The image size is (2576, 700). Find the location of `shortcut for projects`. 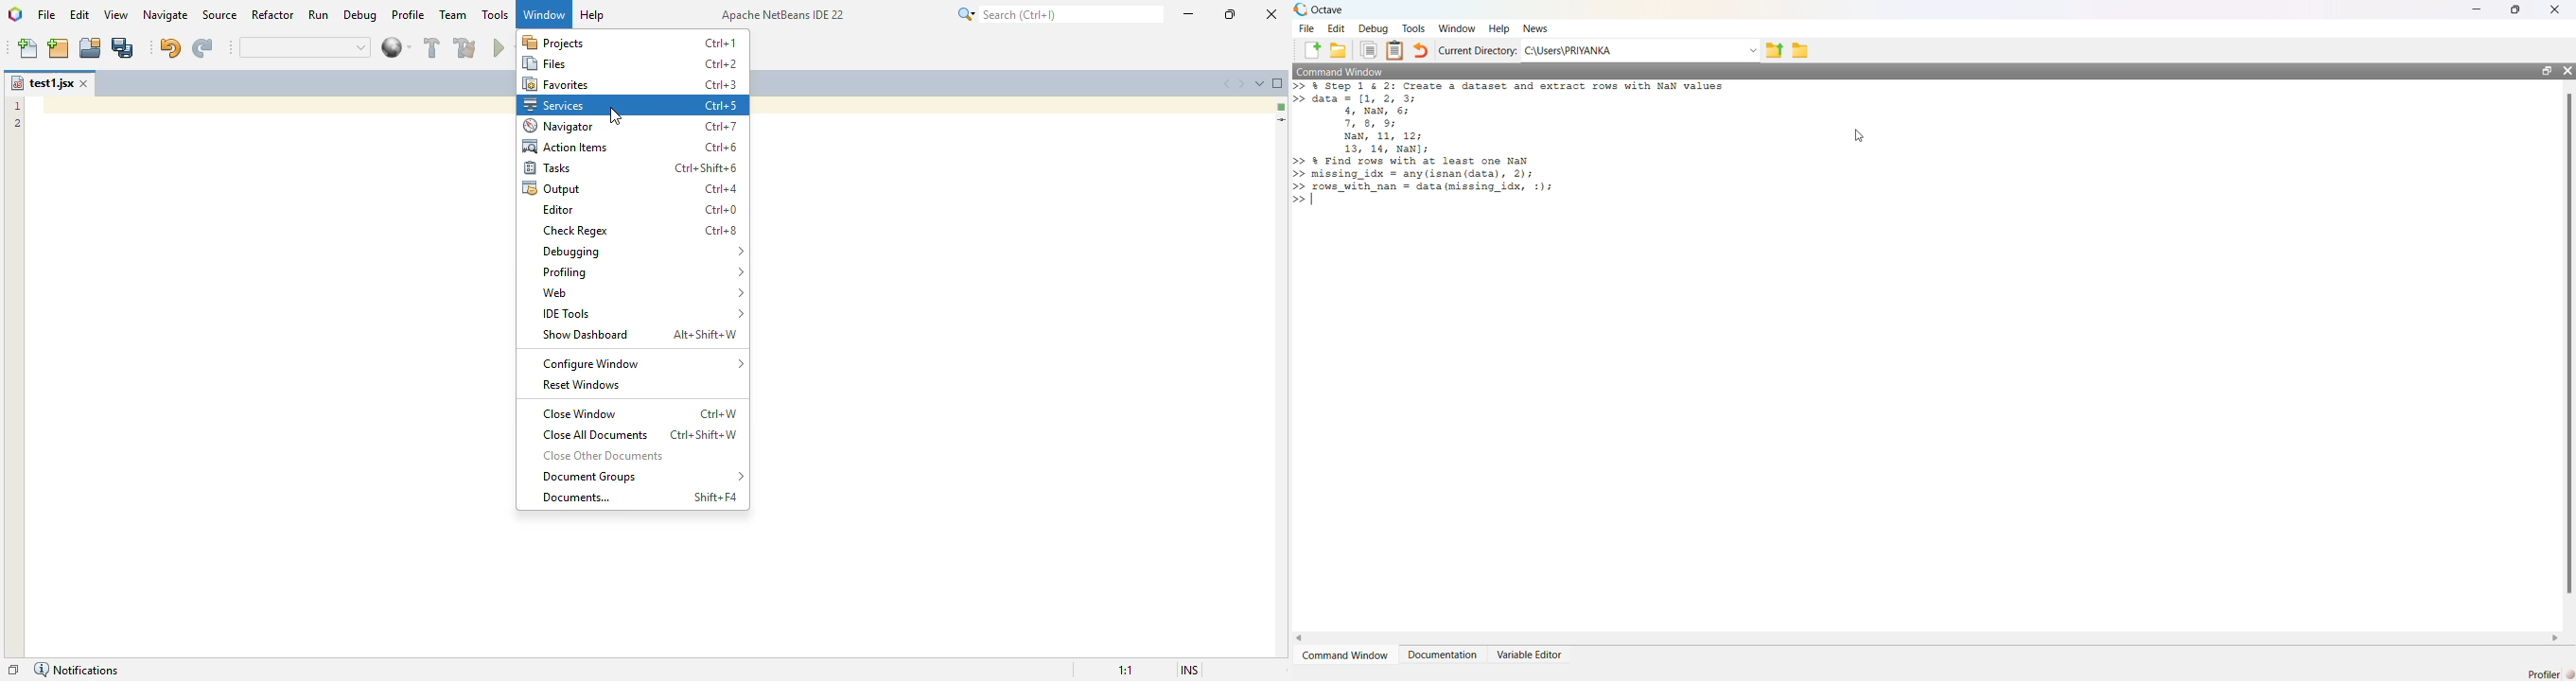

shortcut for projects is located at coordinates (721, 44).